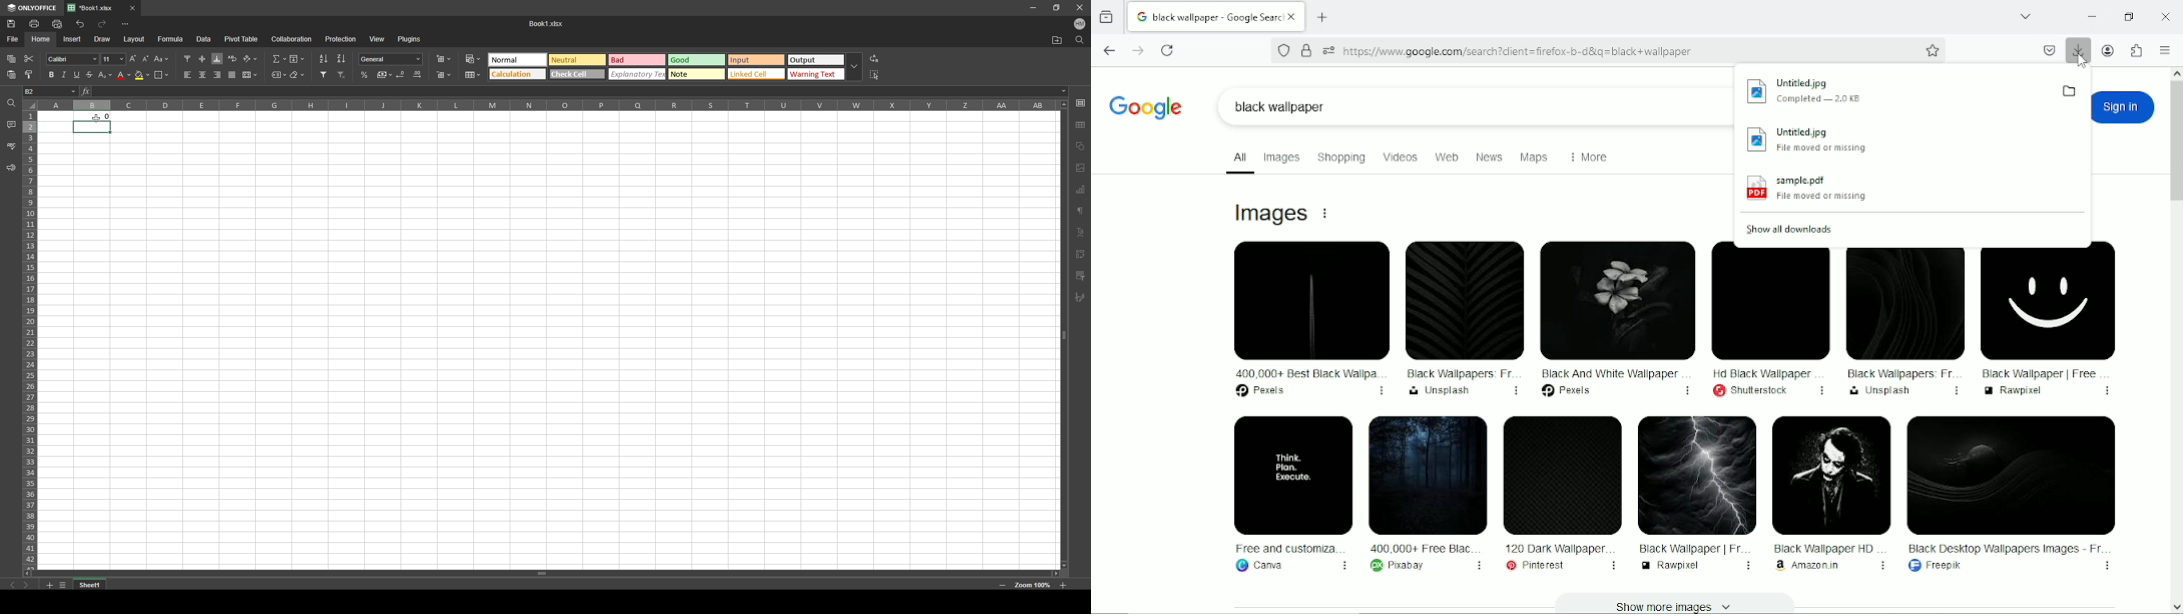 This screenshot has width=2184, height=616. Describe the element at coordinates (1464, 318) in the screenshot. I see `Black Wallpapers: Fr...` at that location.